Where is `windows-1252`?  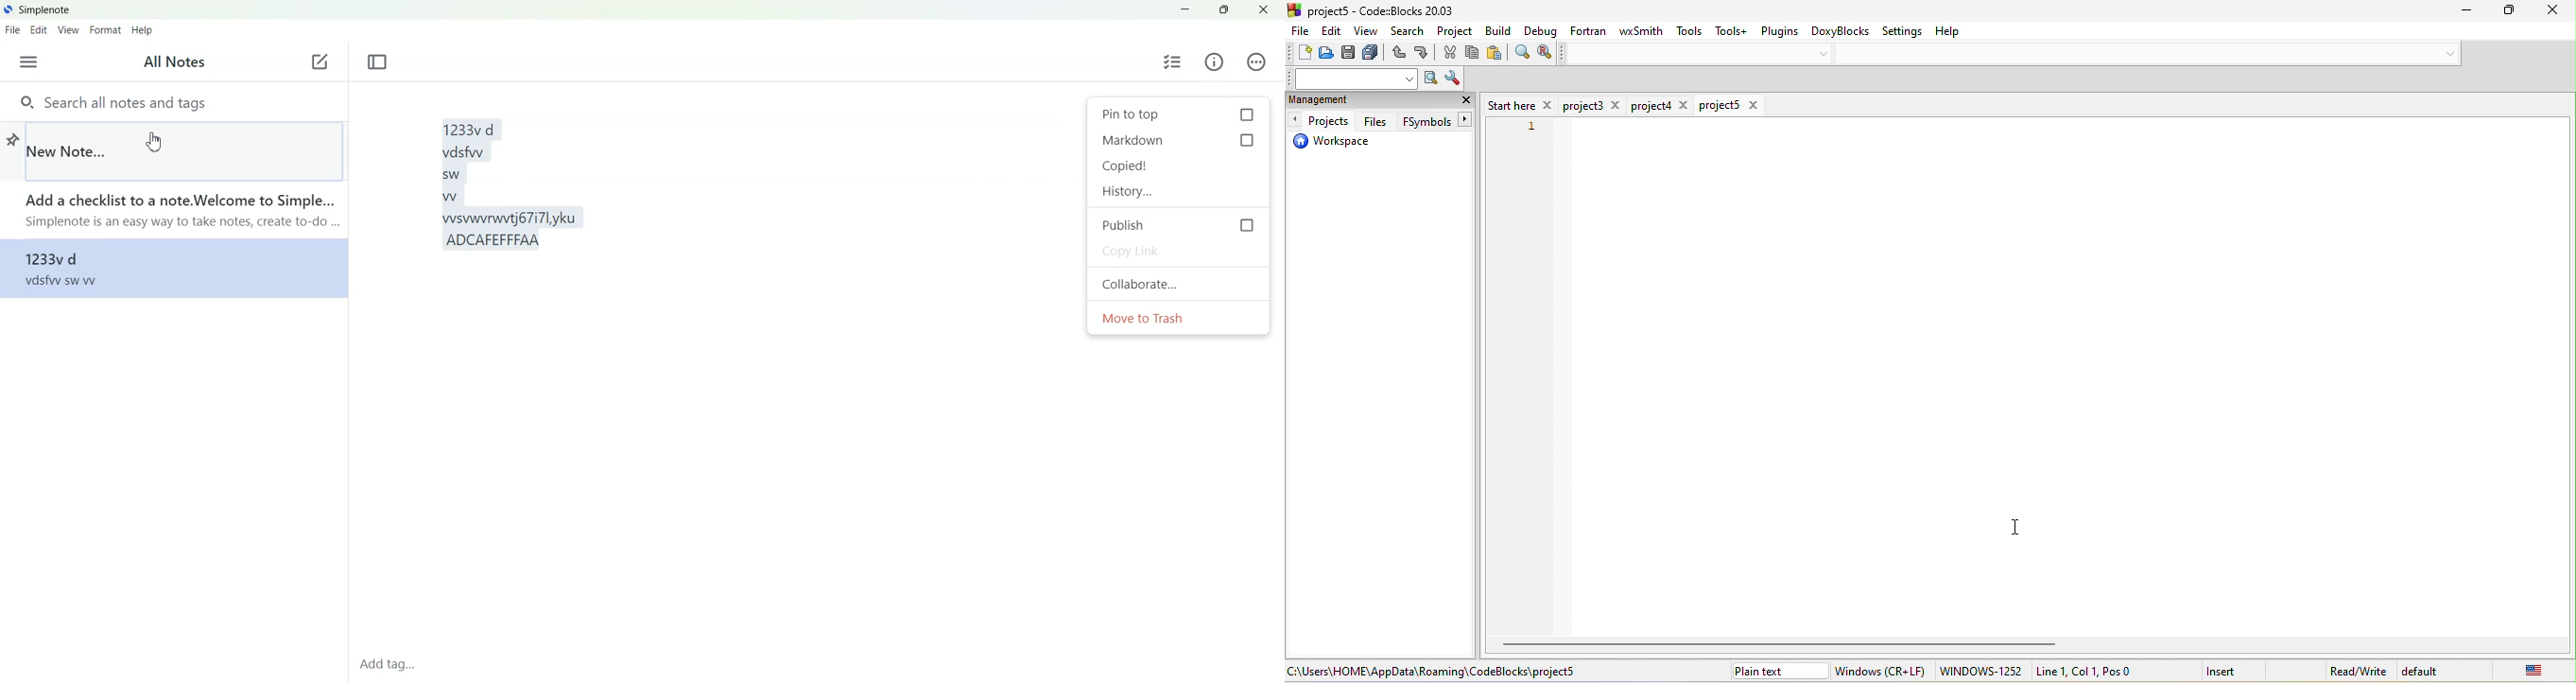
windows-1252 is located at coordinates (1980, 672).